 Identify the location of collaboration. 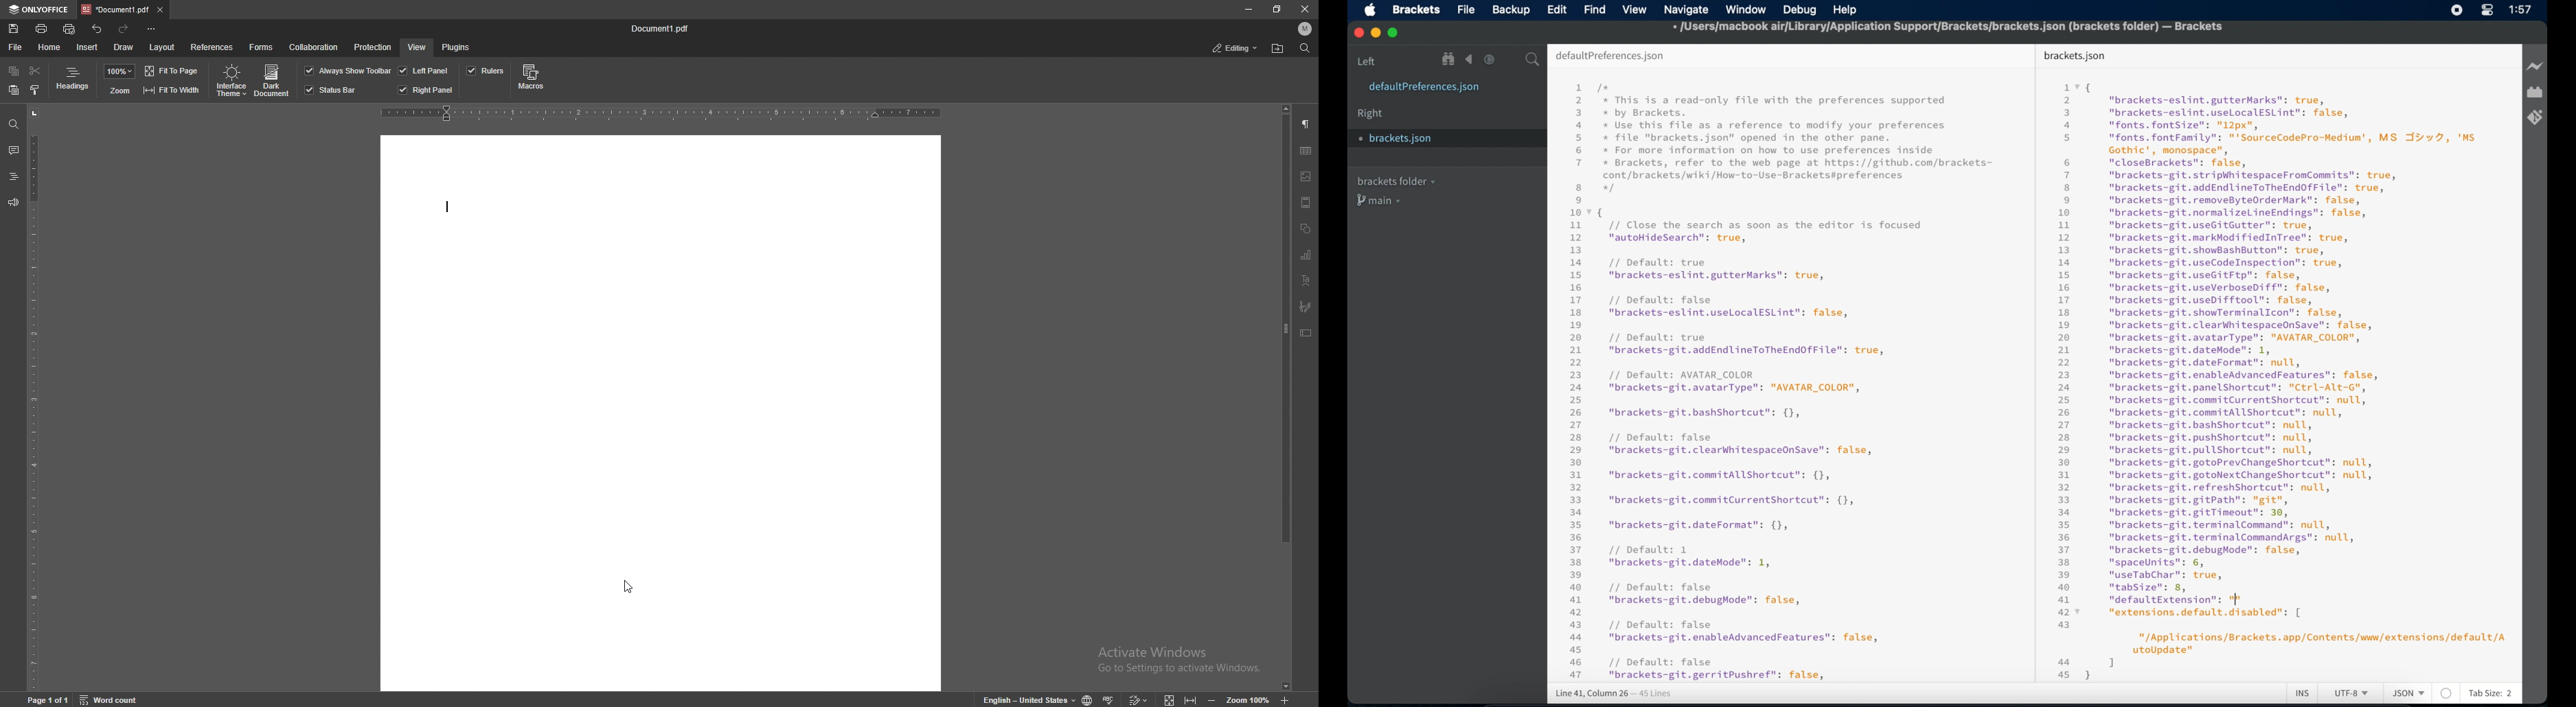
(316, 48).